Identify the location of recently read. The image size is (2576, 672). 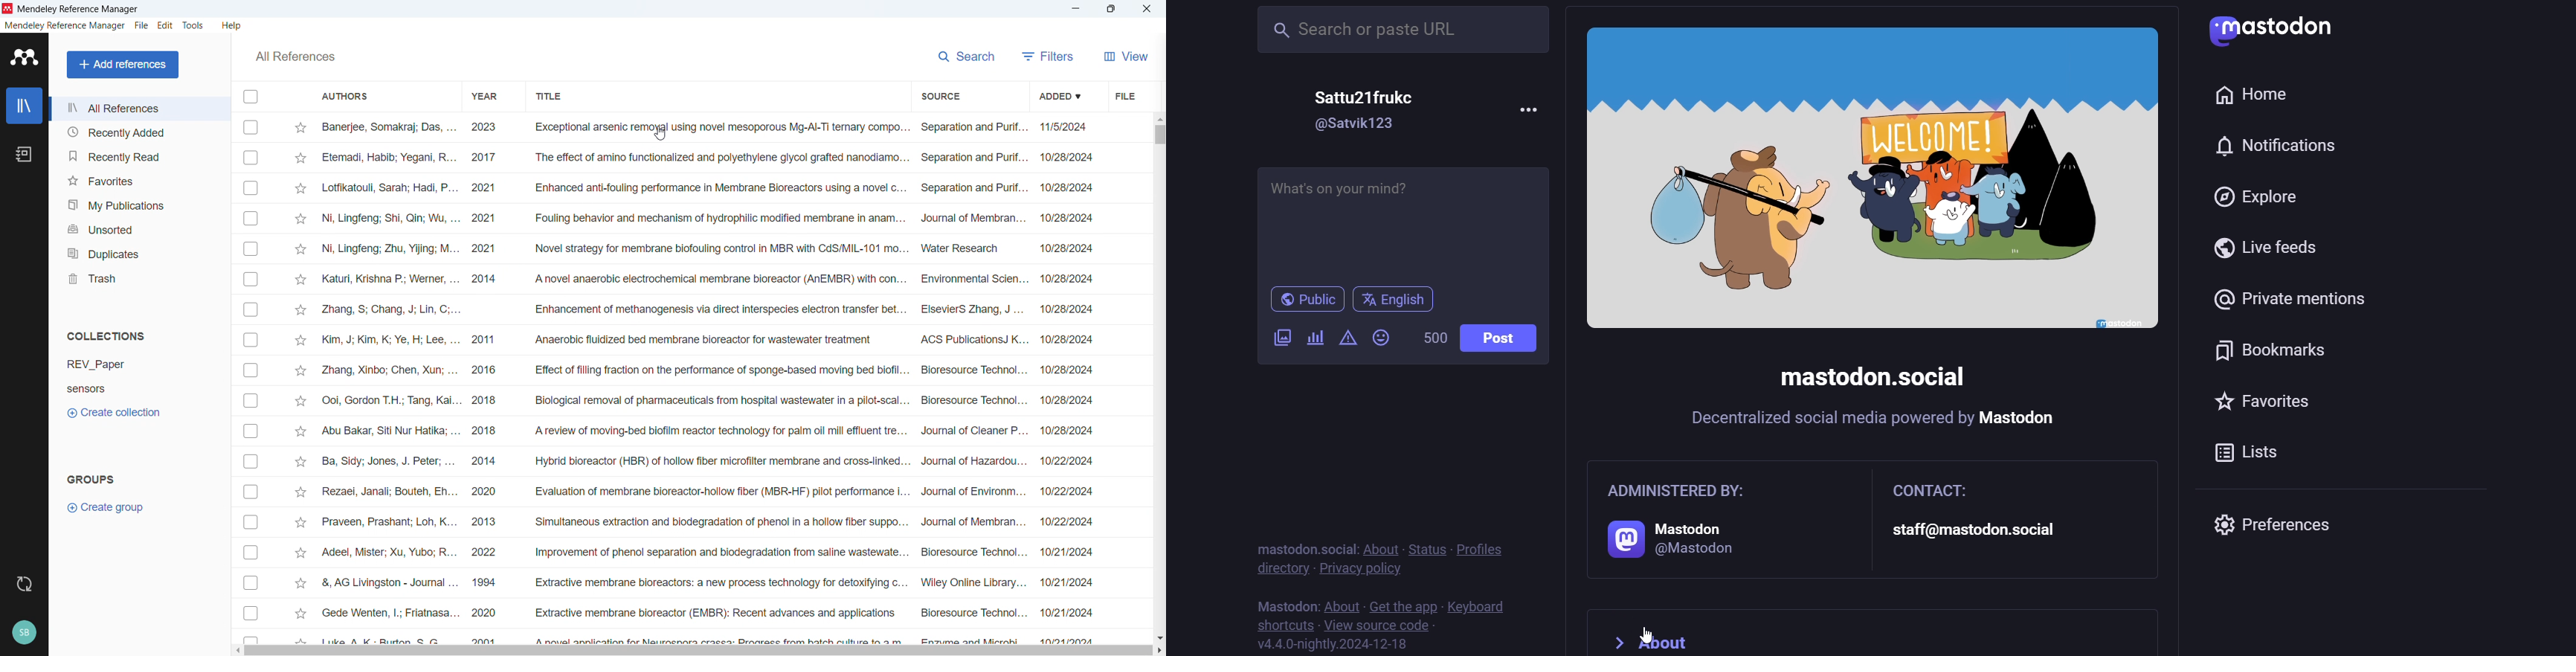
(138, 157).